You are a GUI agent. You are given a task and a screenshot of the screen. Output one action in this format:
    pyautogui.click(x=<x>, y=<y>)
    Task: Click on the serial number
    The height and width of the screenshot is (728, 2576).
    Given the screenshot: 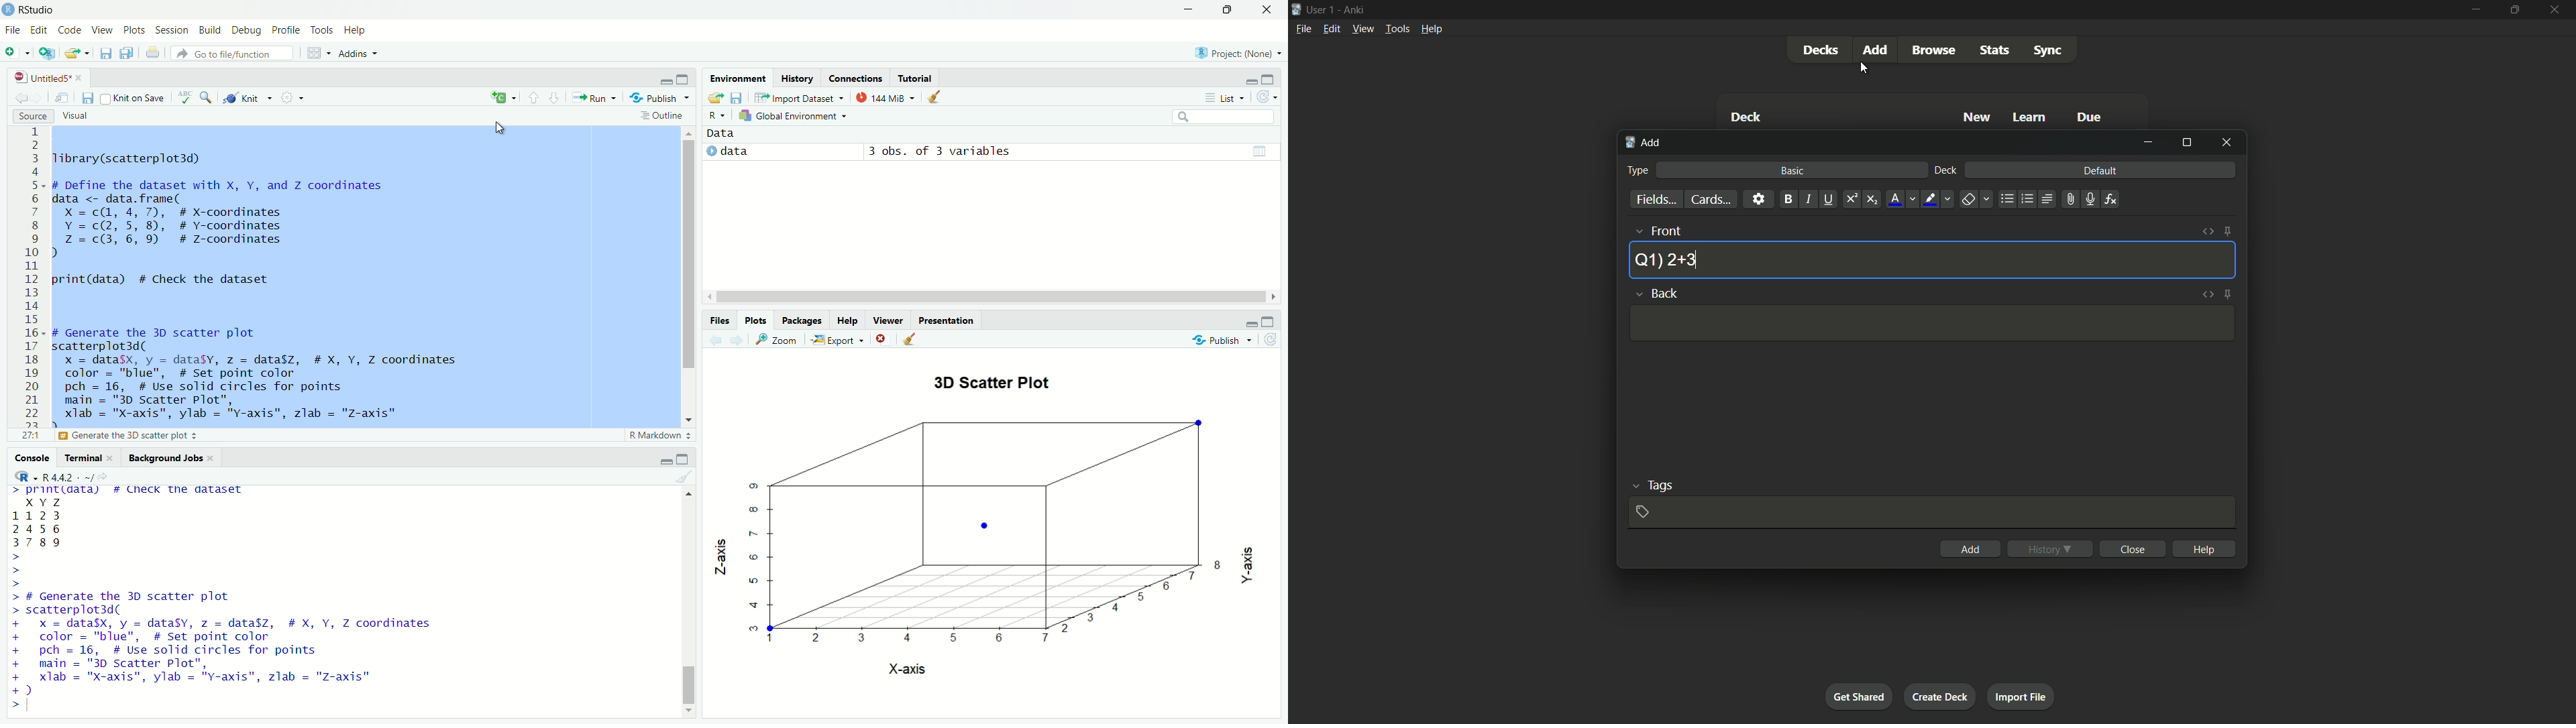 What is the action you would take?
    pyautogui.click(x=32, y=276)
    